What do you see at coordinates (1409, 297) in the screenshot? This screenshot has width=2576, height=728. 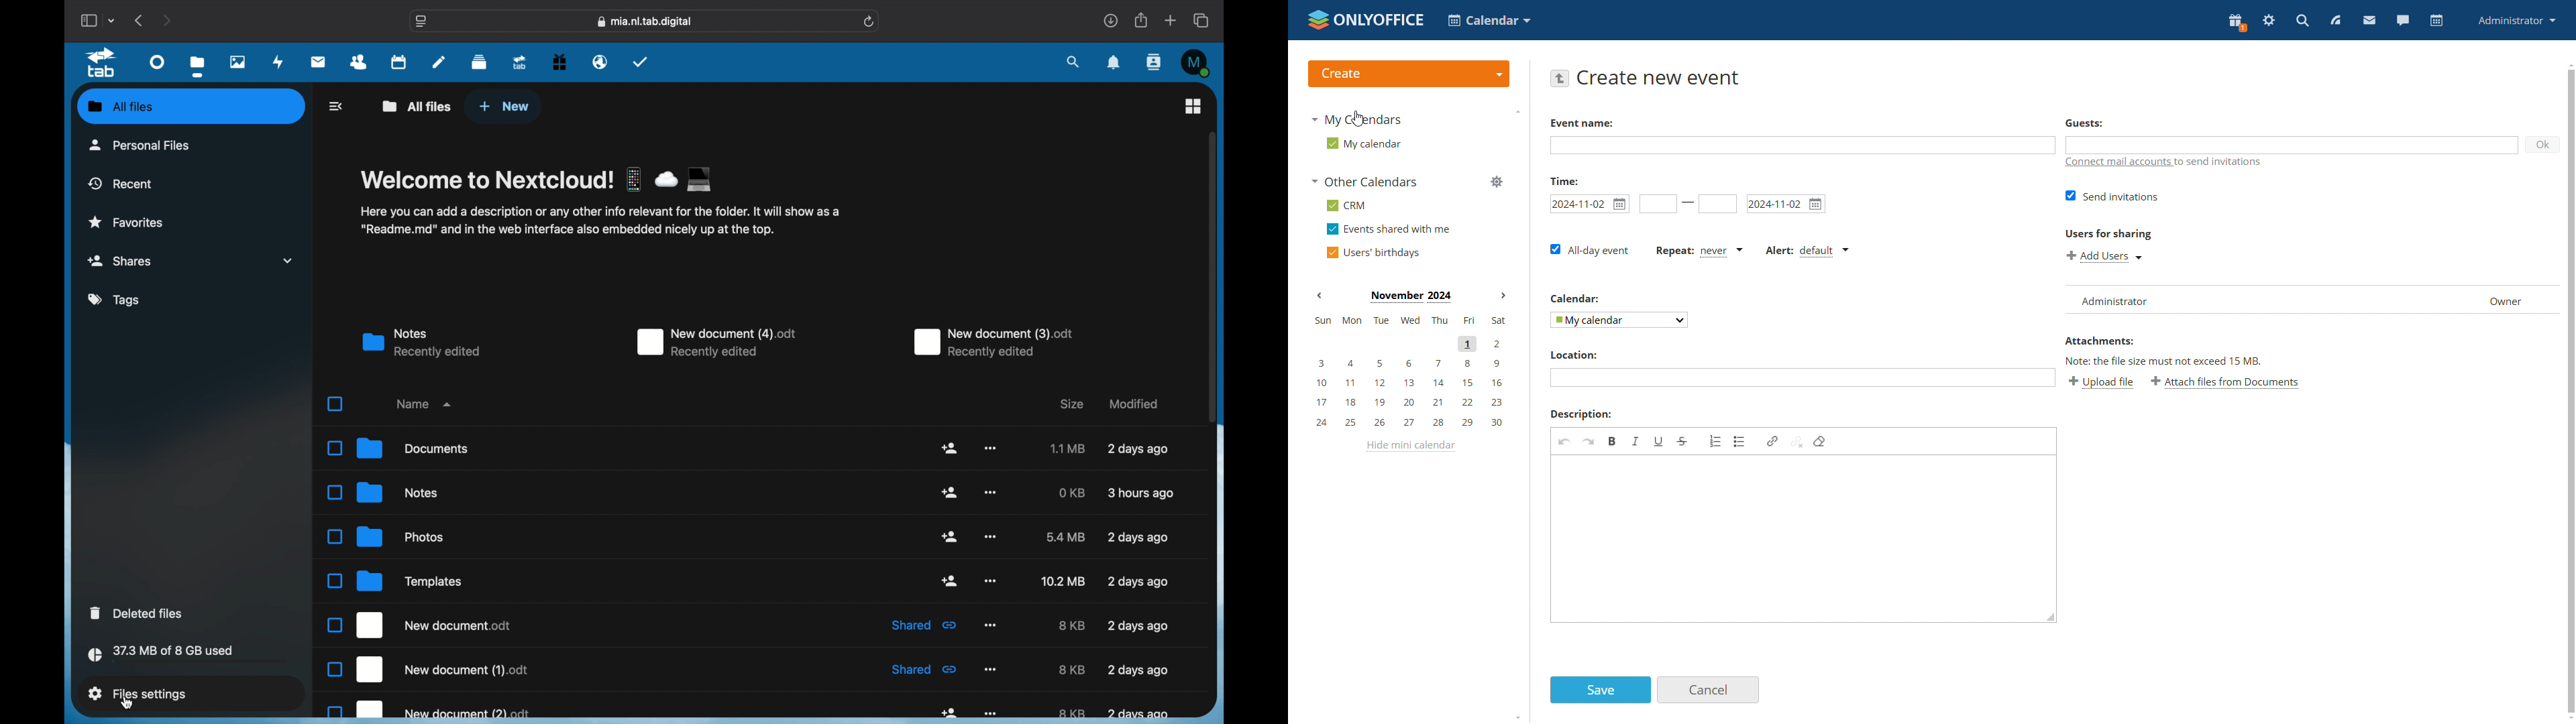 I see `Month on display` at bounding box center [1409, 297].